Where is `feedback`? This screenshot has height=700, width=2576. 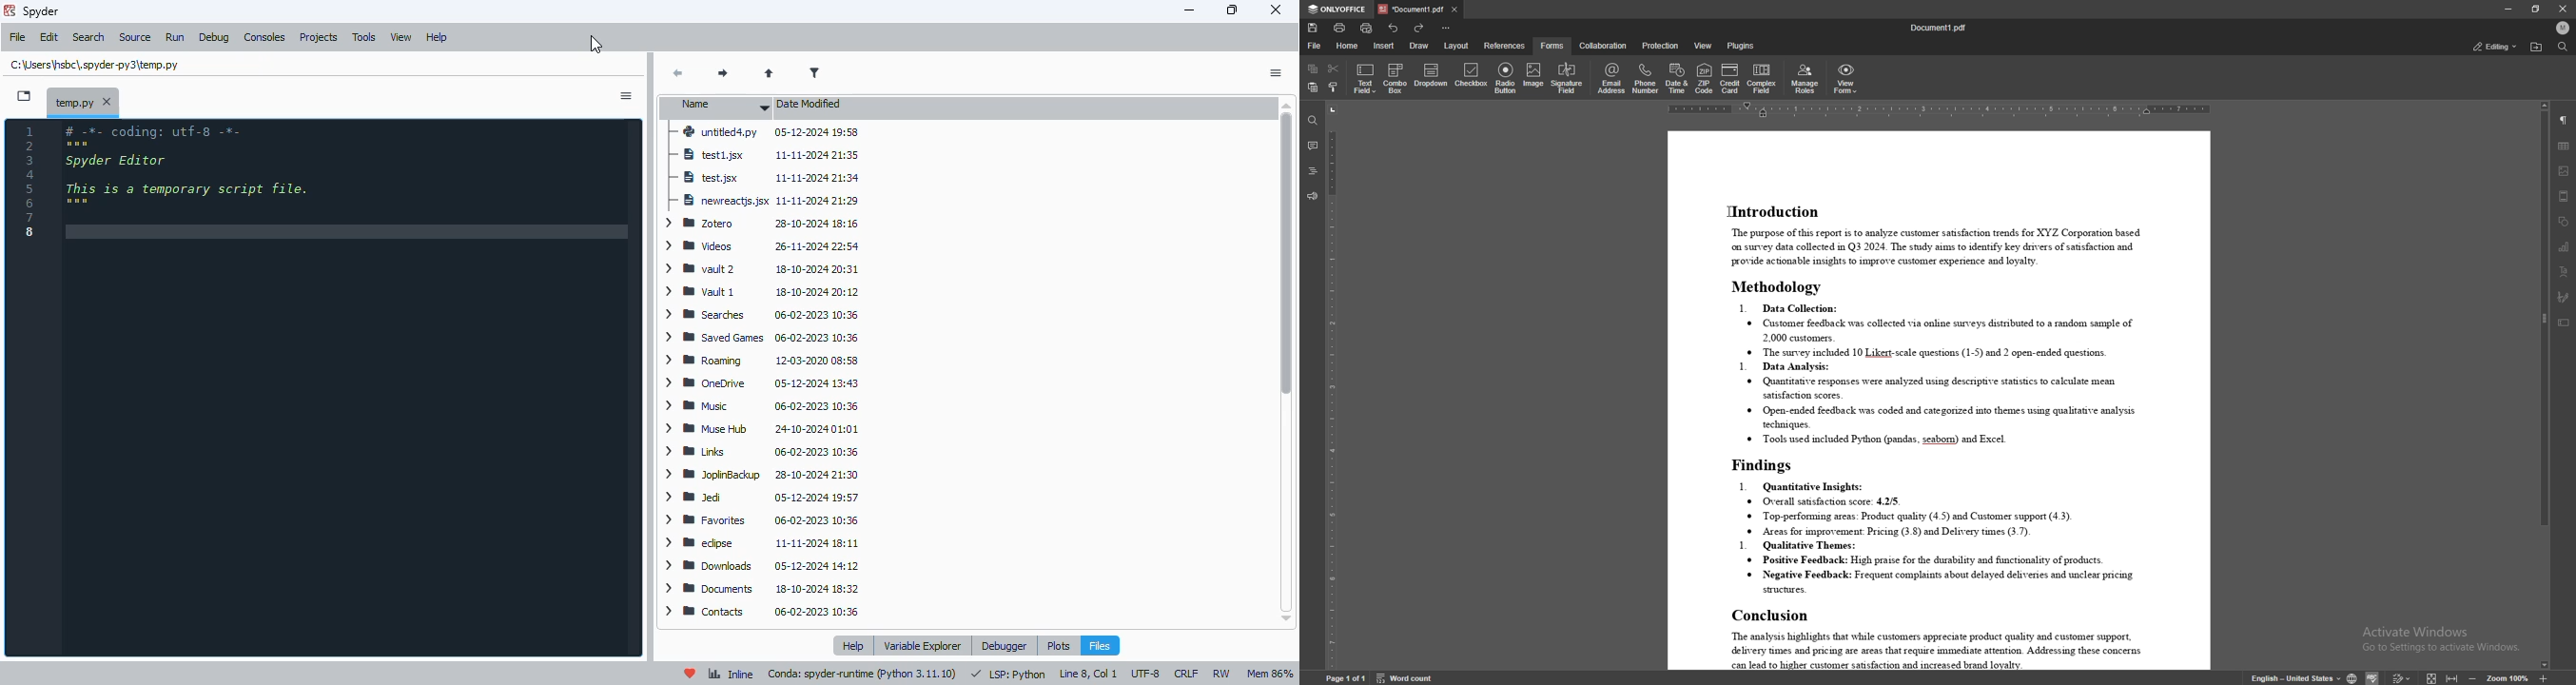 feedback is located at coordinates (1313, 196).